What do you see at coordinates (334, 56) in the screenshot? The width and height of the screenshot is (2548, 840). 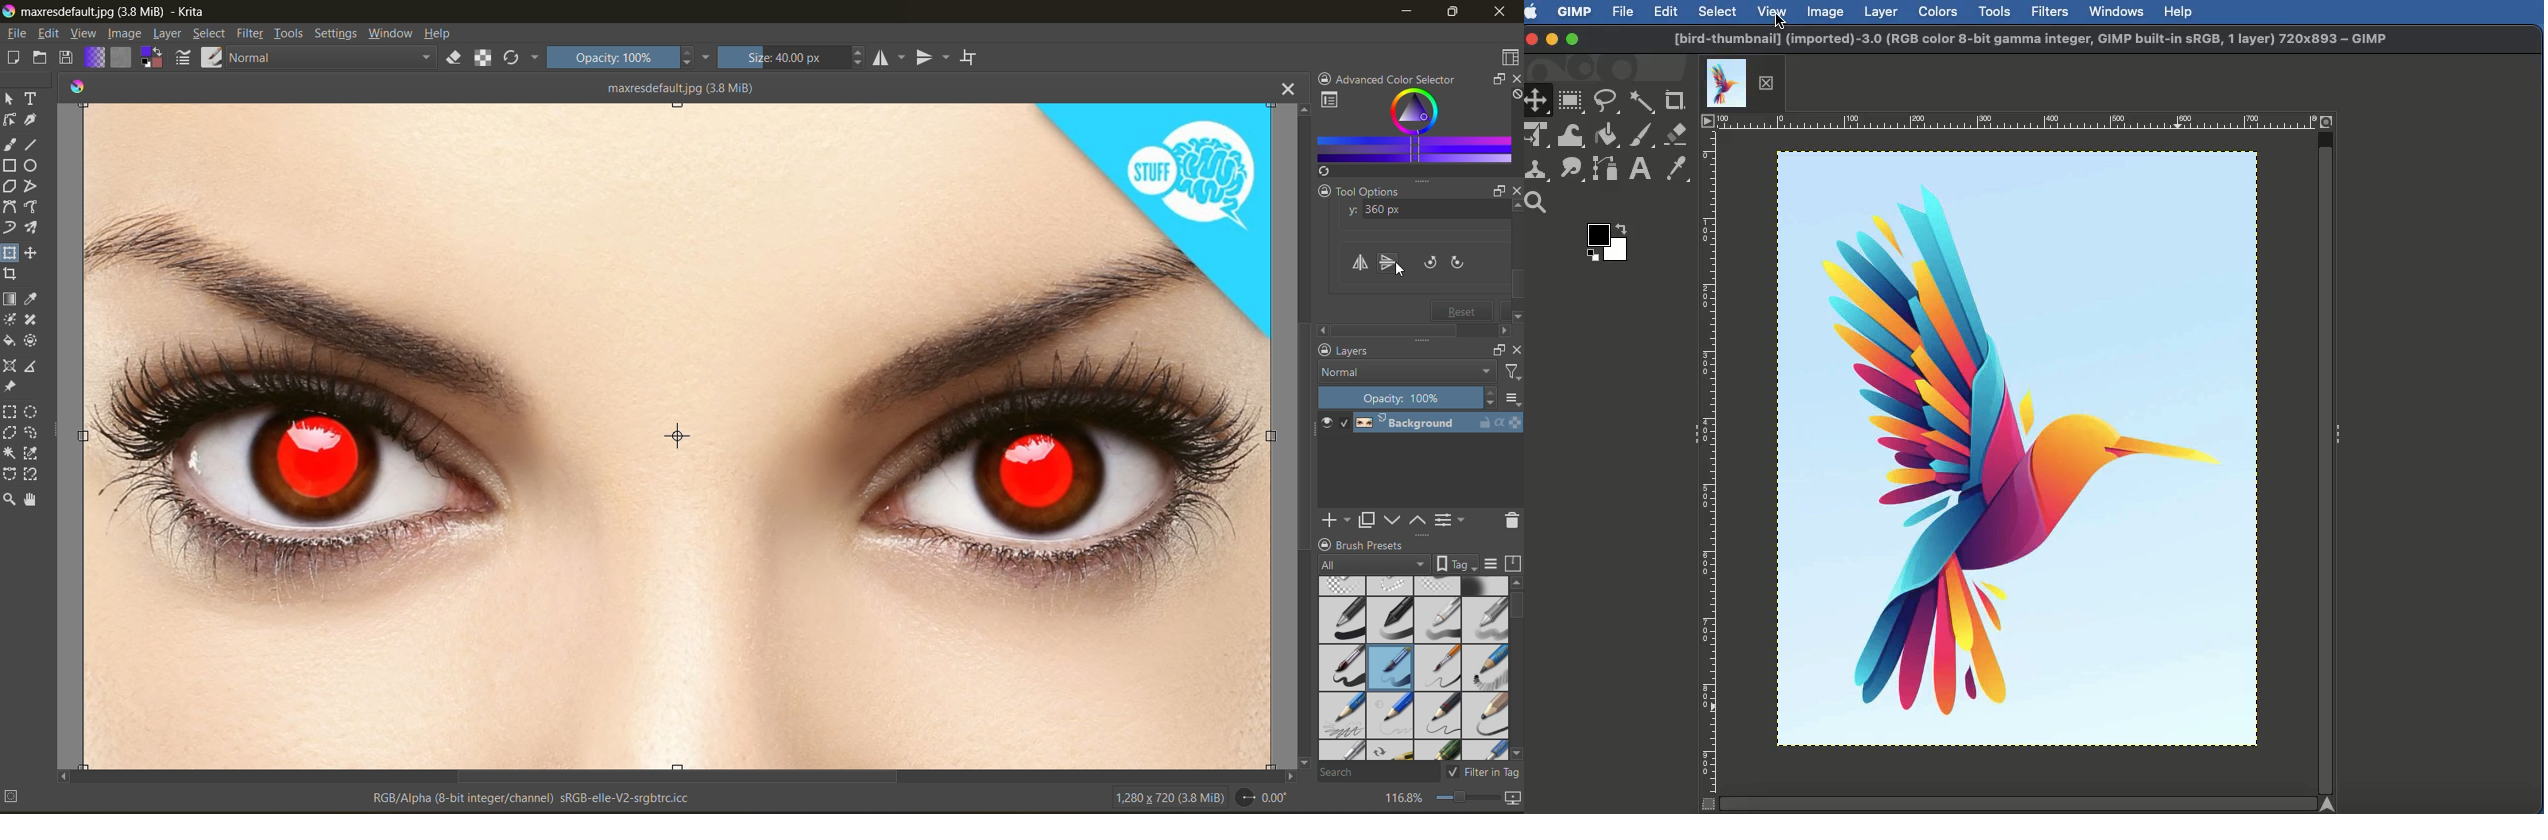 I see `normal` at bounding box center [334, 56].